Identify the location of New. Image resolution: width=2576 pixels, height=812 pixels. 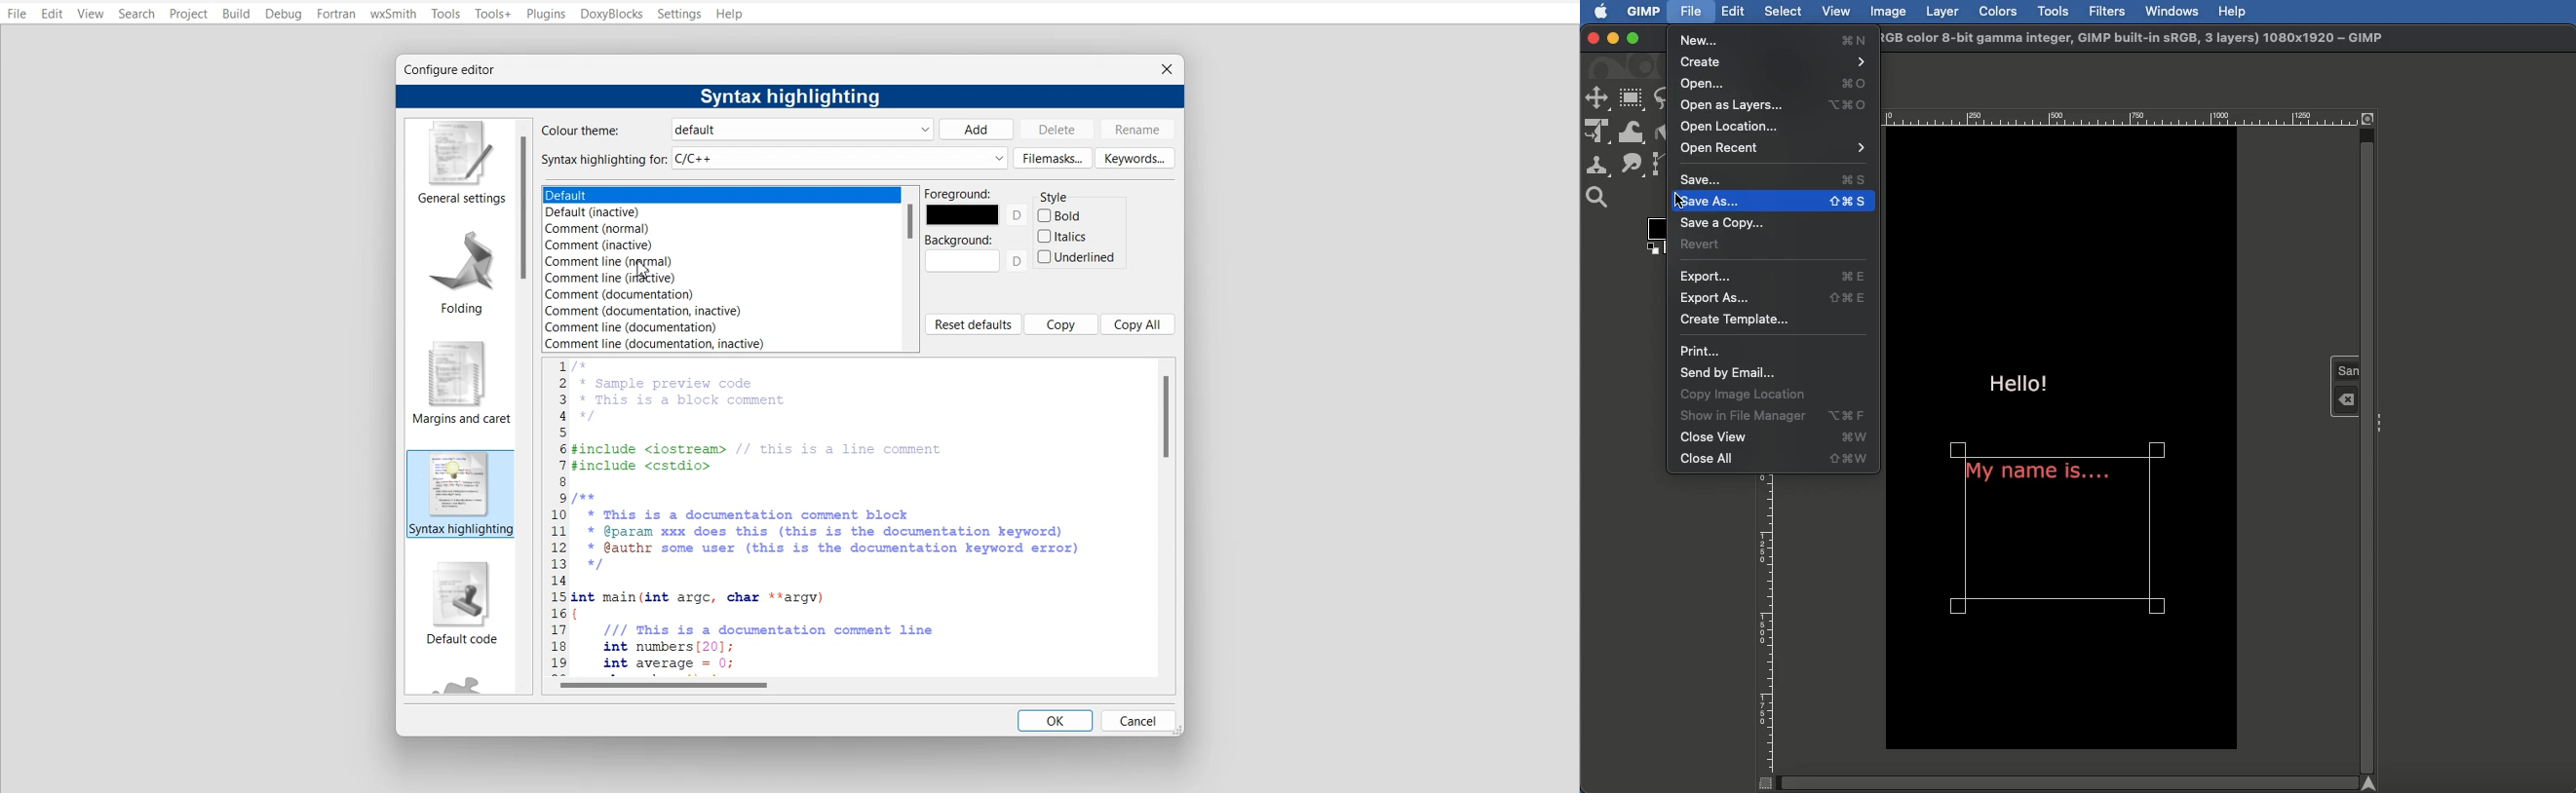
(1776, 39).